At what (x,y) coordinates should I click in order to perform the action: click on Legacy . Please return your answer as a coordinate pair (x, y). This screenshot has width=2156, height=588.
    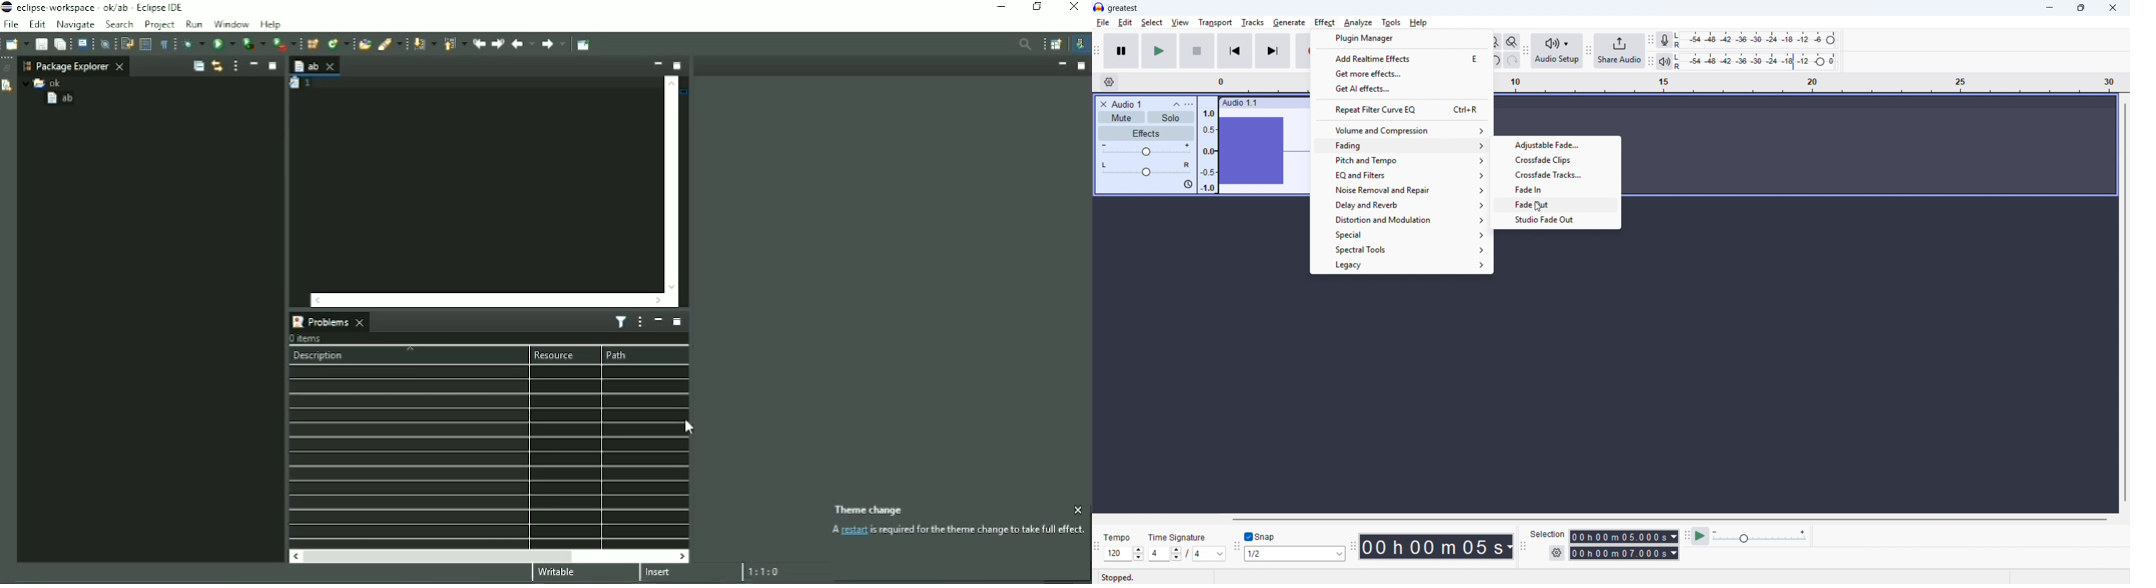
    Looking at the image, I should click on (1402, 266).